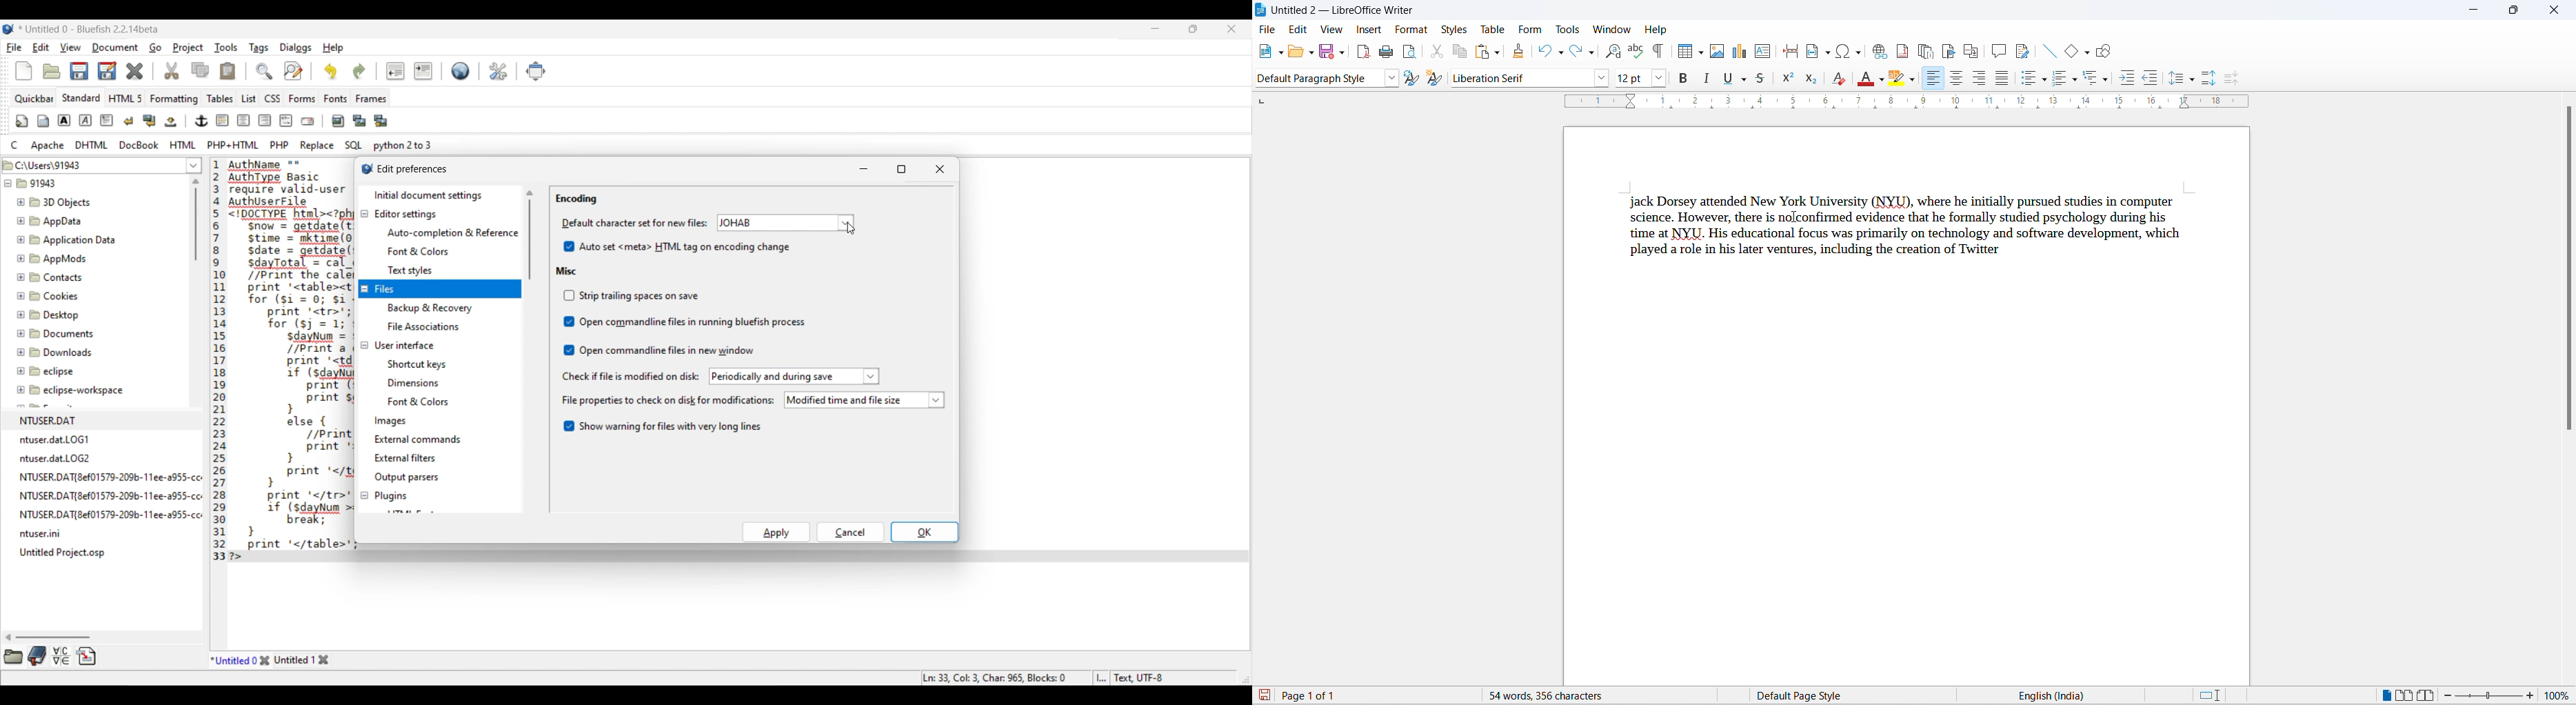 Image resolution: width=2576 pixels, height=728 pixels. Describe the element at coordinates (265, 660) in the screenshot. I see `Close tab` at that location.